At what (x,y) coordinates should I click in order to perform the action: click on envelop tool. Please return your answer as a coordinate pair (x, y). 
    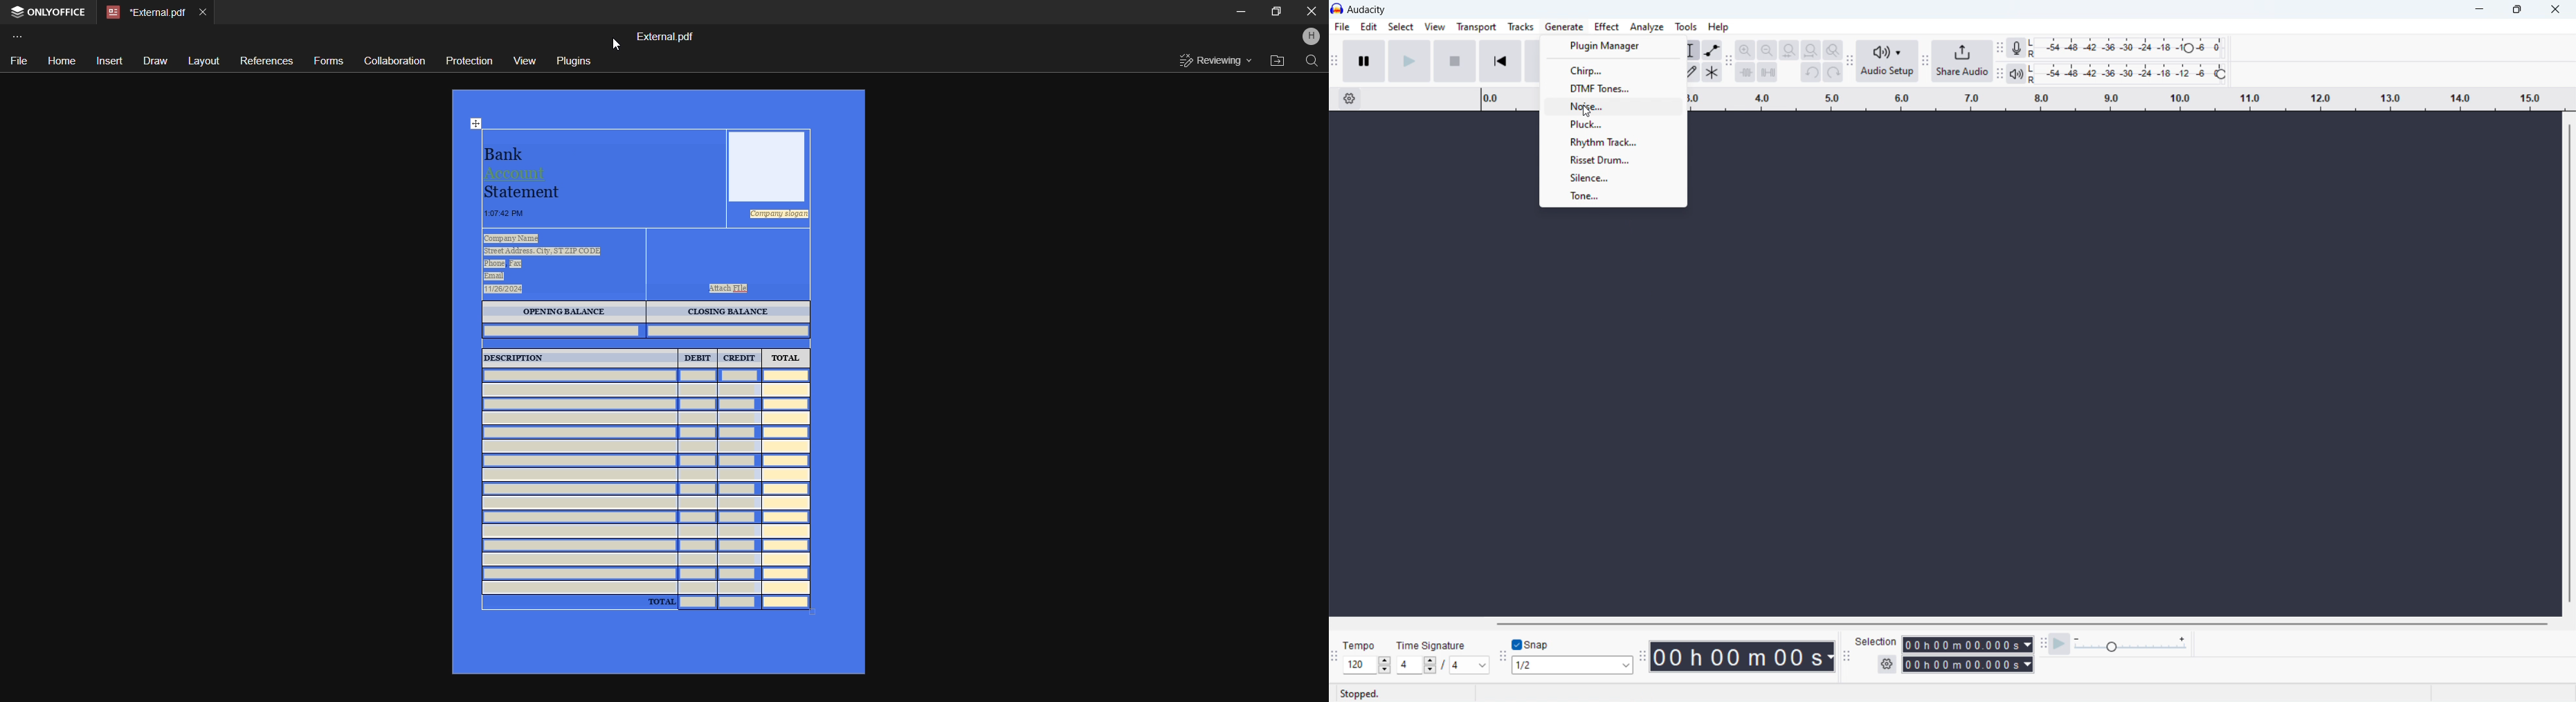
    Looking at the image, I should click on (1713, 51).